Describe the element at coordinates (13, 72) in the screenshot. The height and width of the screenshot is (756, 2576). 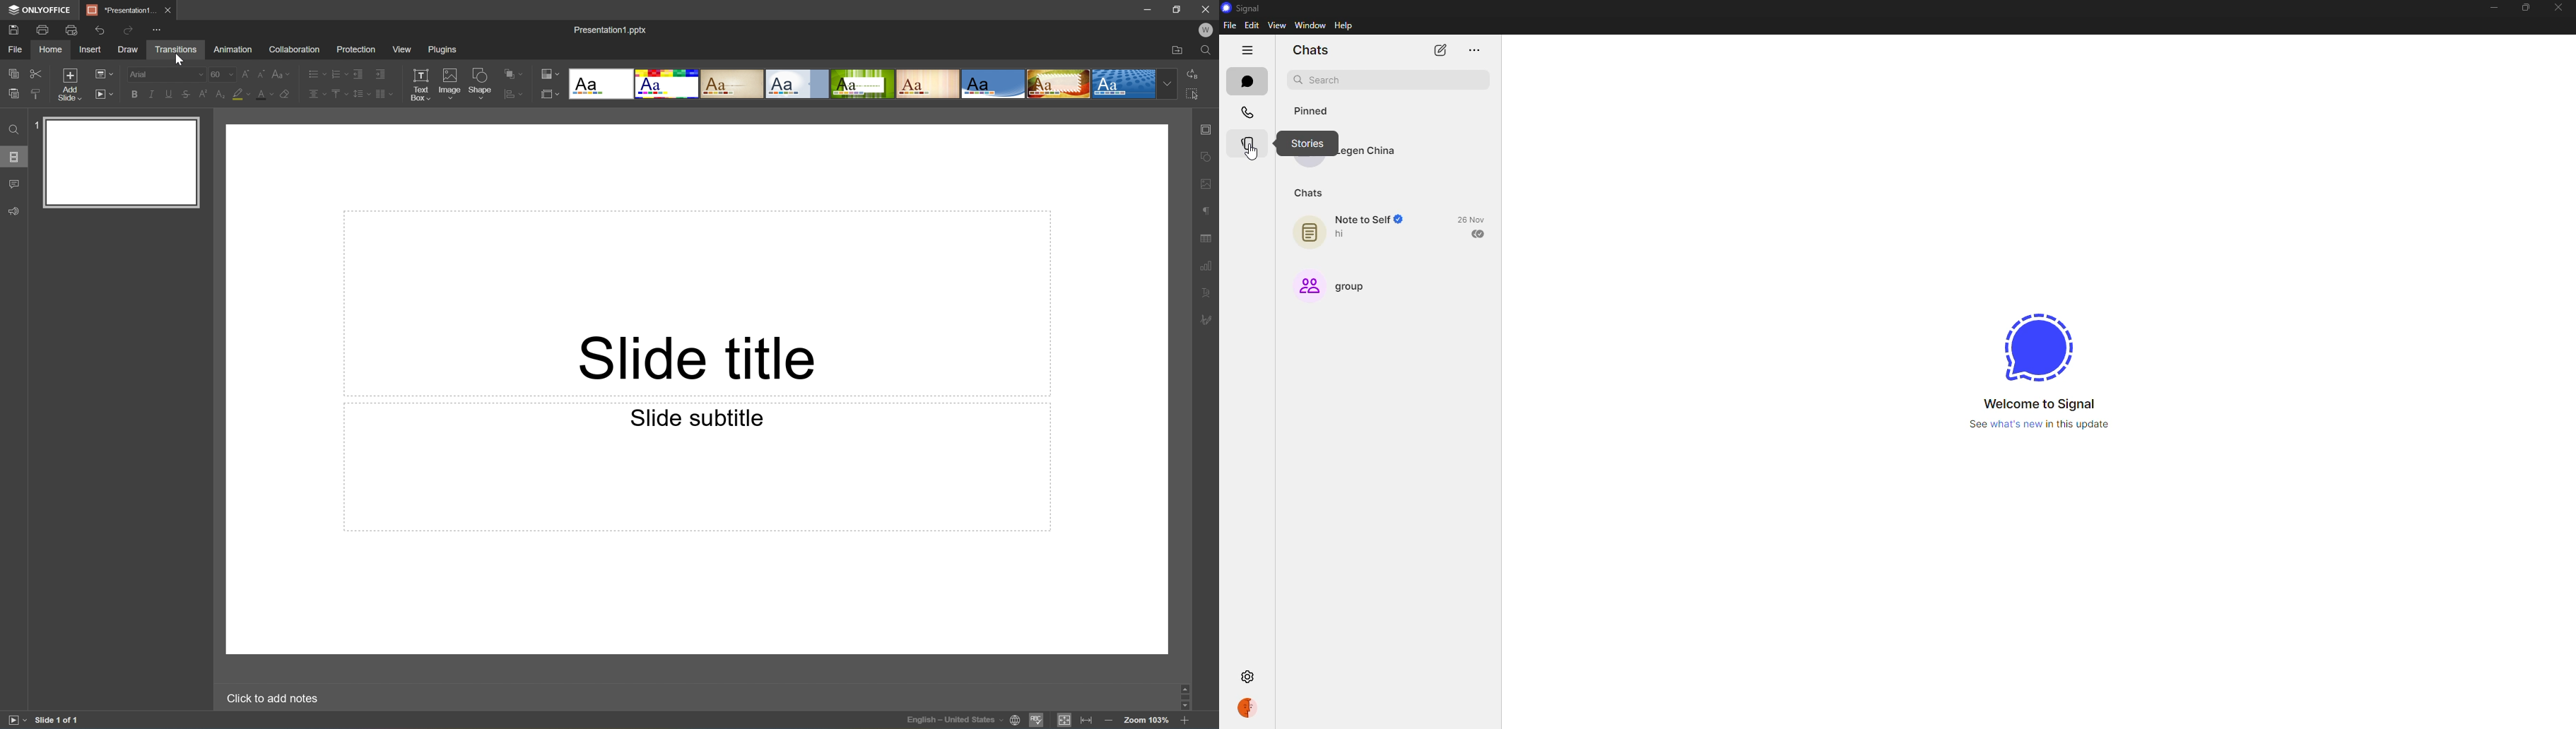
I see `Copy` at that location.